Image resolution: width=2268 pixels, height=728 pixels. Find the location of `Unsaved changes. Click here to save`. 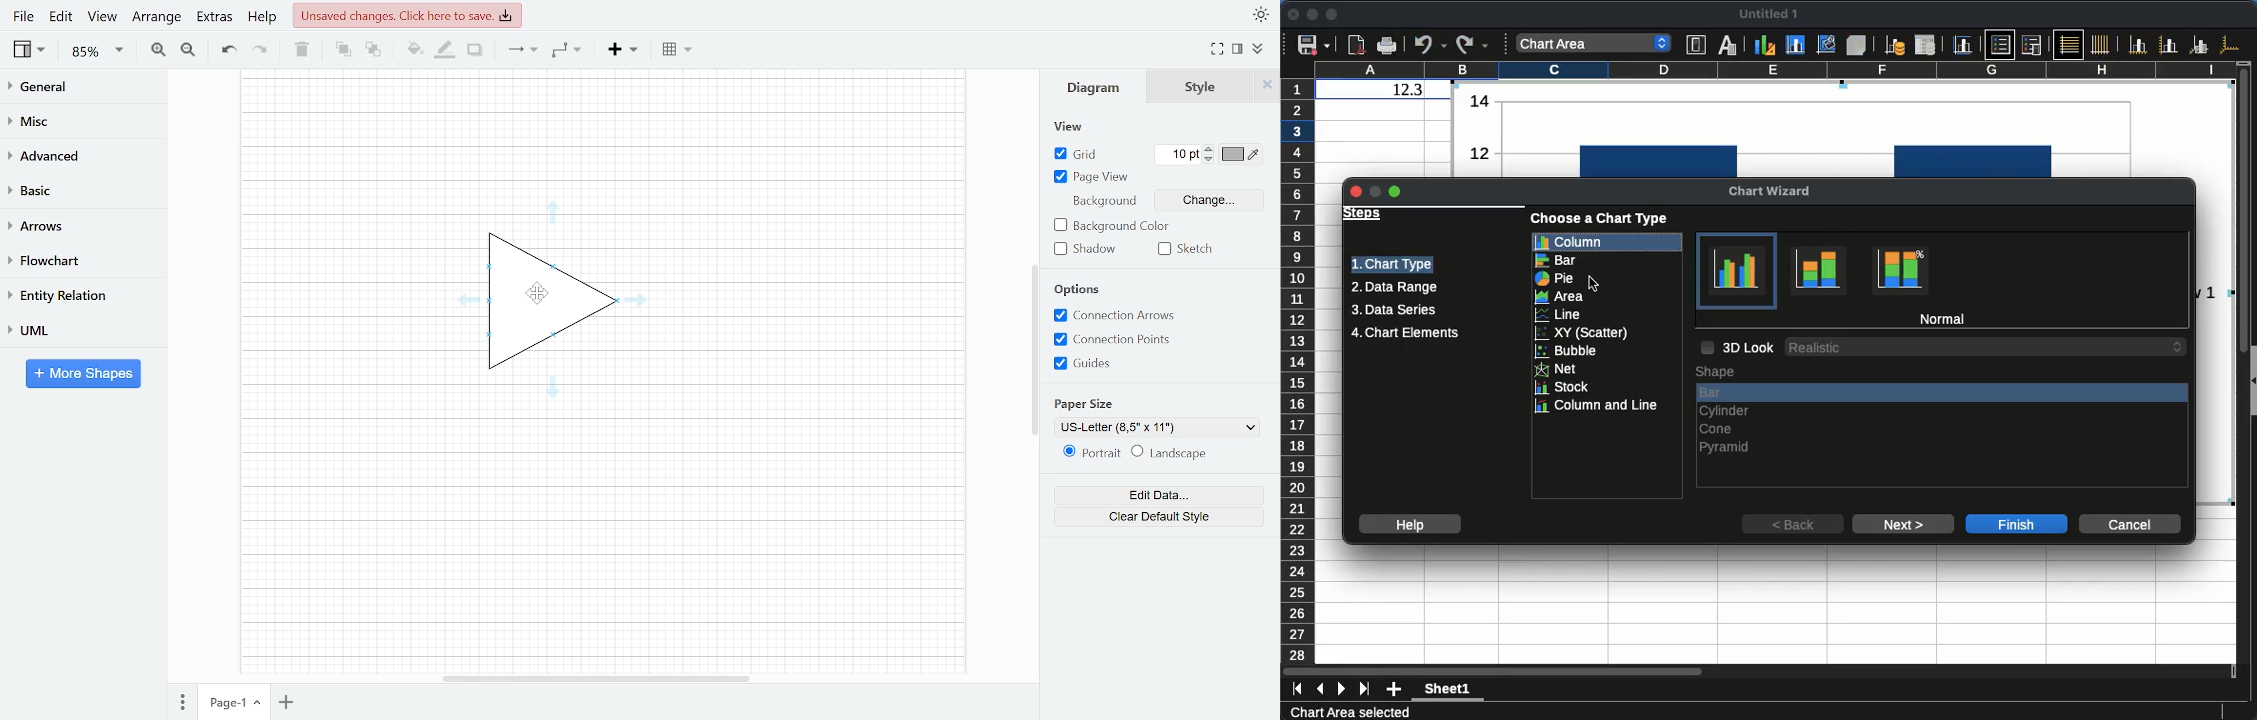

Unsaved changes. Click here to save is located at coordinates (407, 17).